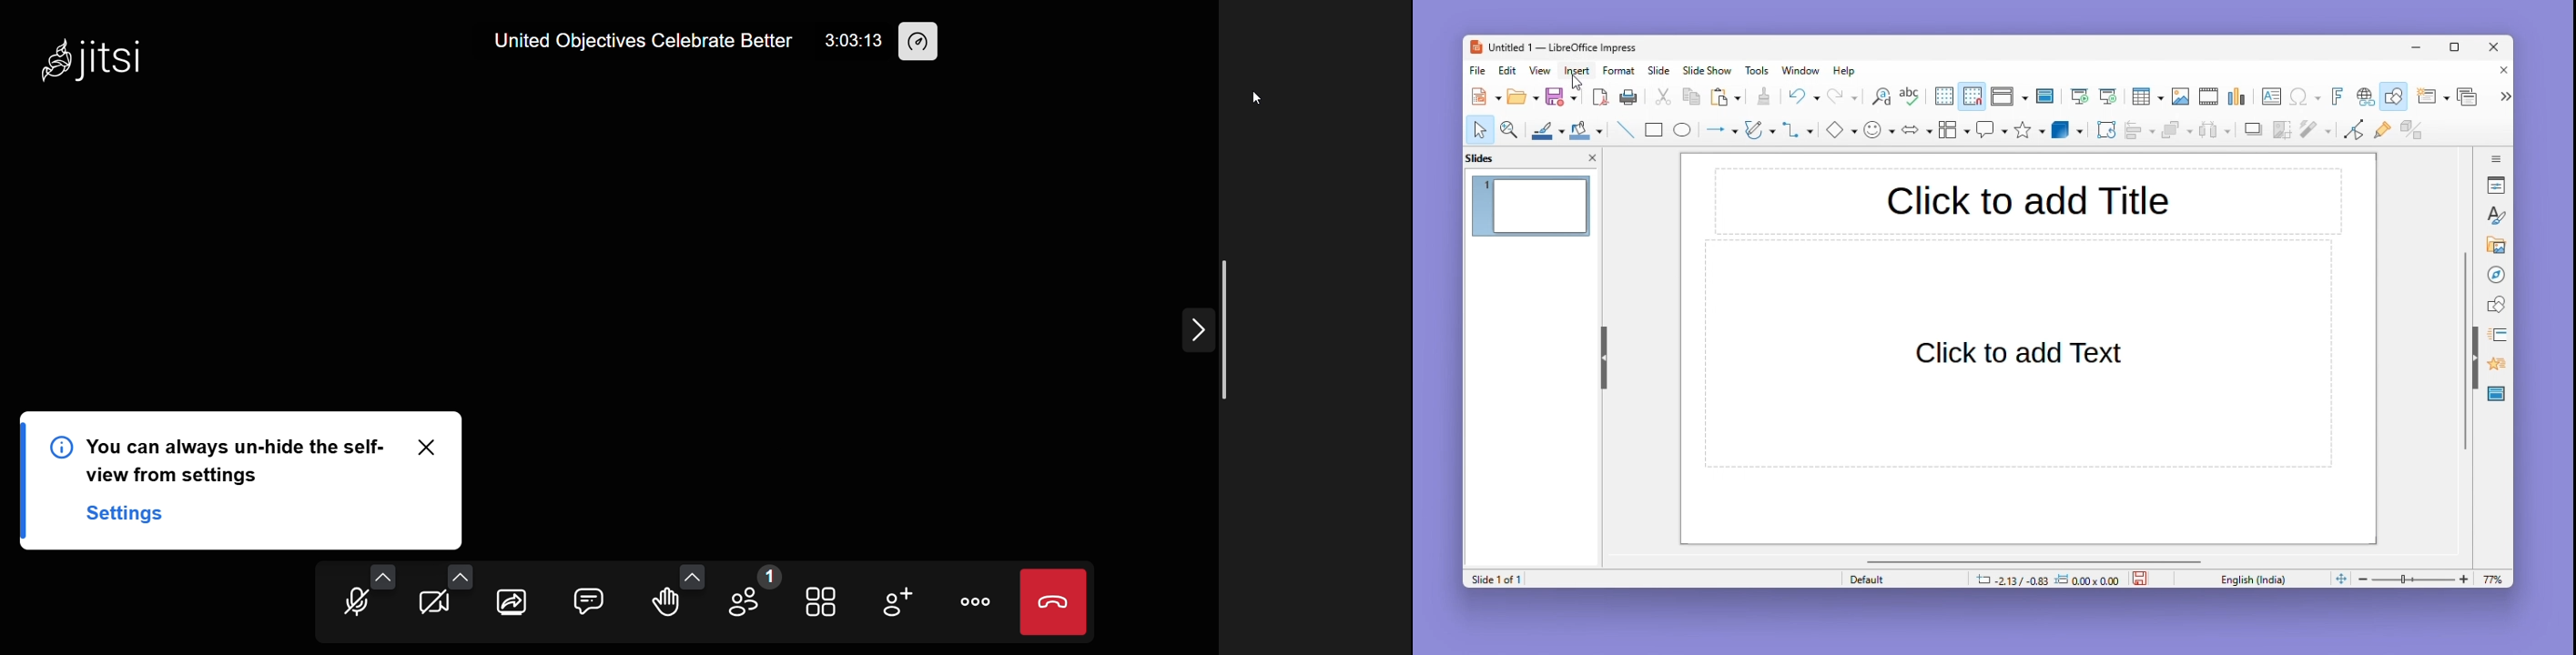 Image resolution: width=2576 pixels, height=672 pixels. I want to click on expand, so click(2503, 96).